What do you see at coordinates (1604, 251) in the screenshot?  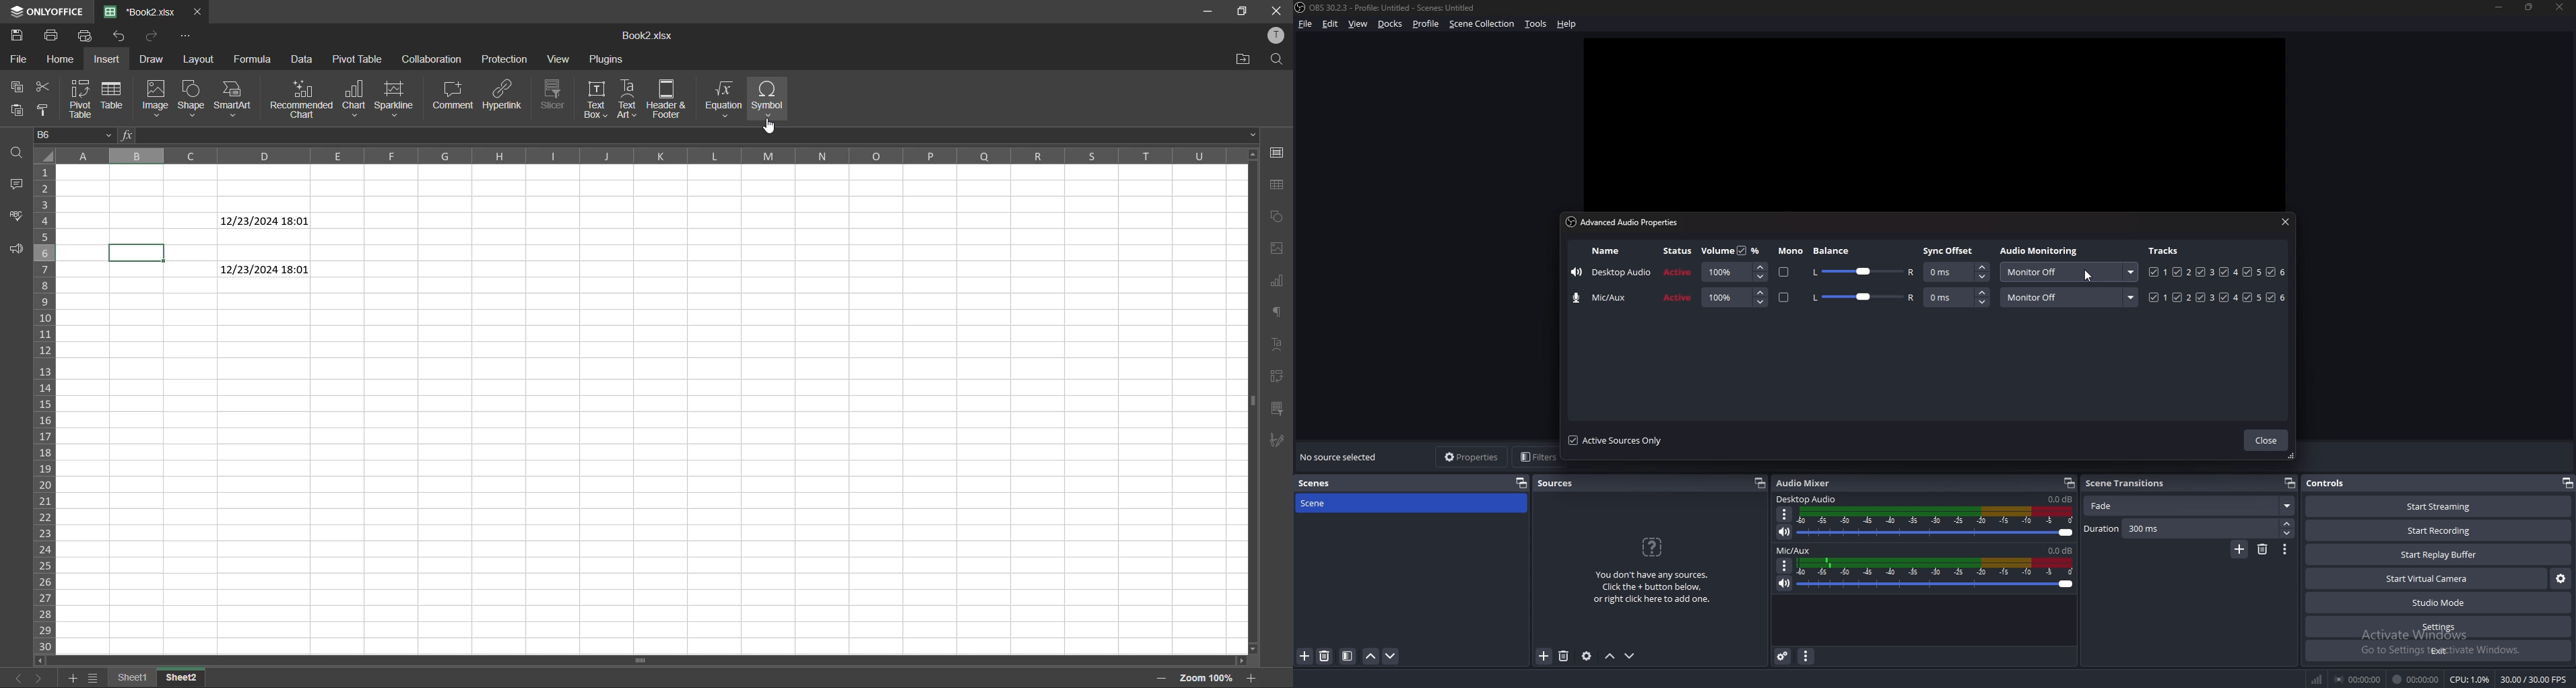 I see `name` at bounding box center [1604, 251].